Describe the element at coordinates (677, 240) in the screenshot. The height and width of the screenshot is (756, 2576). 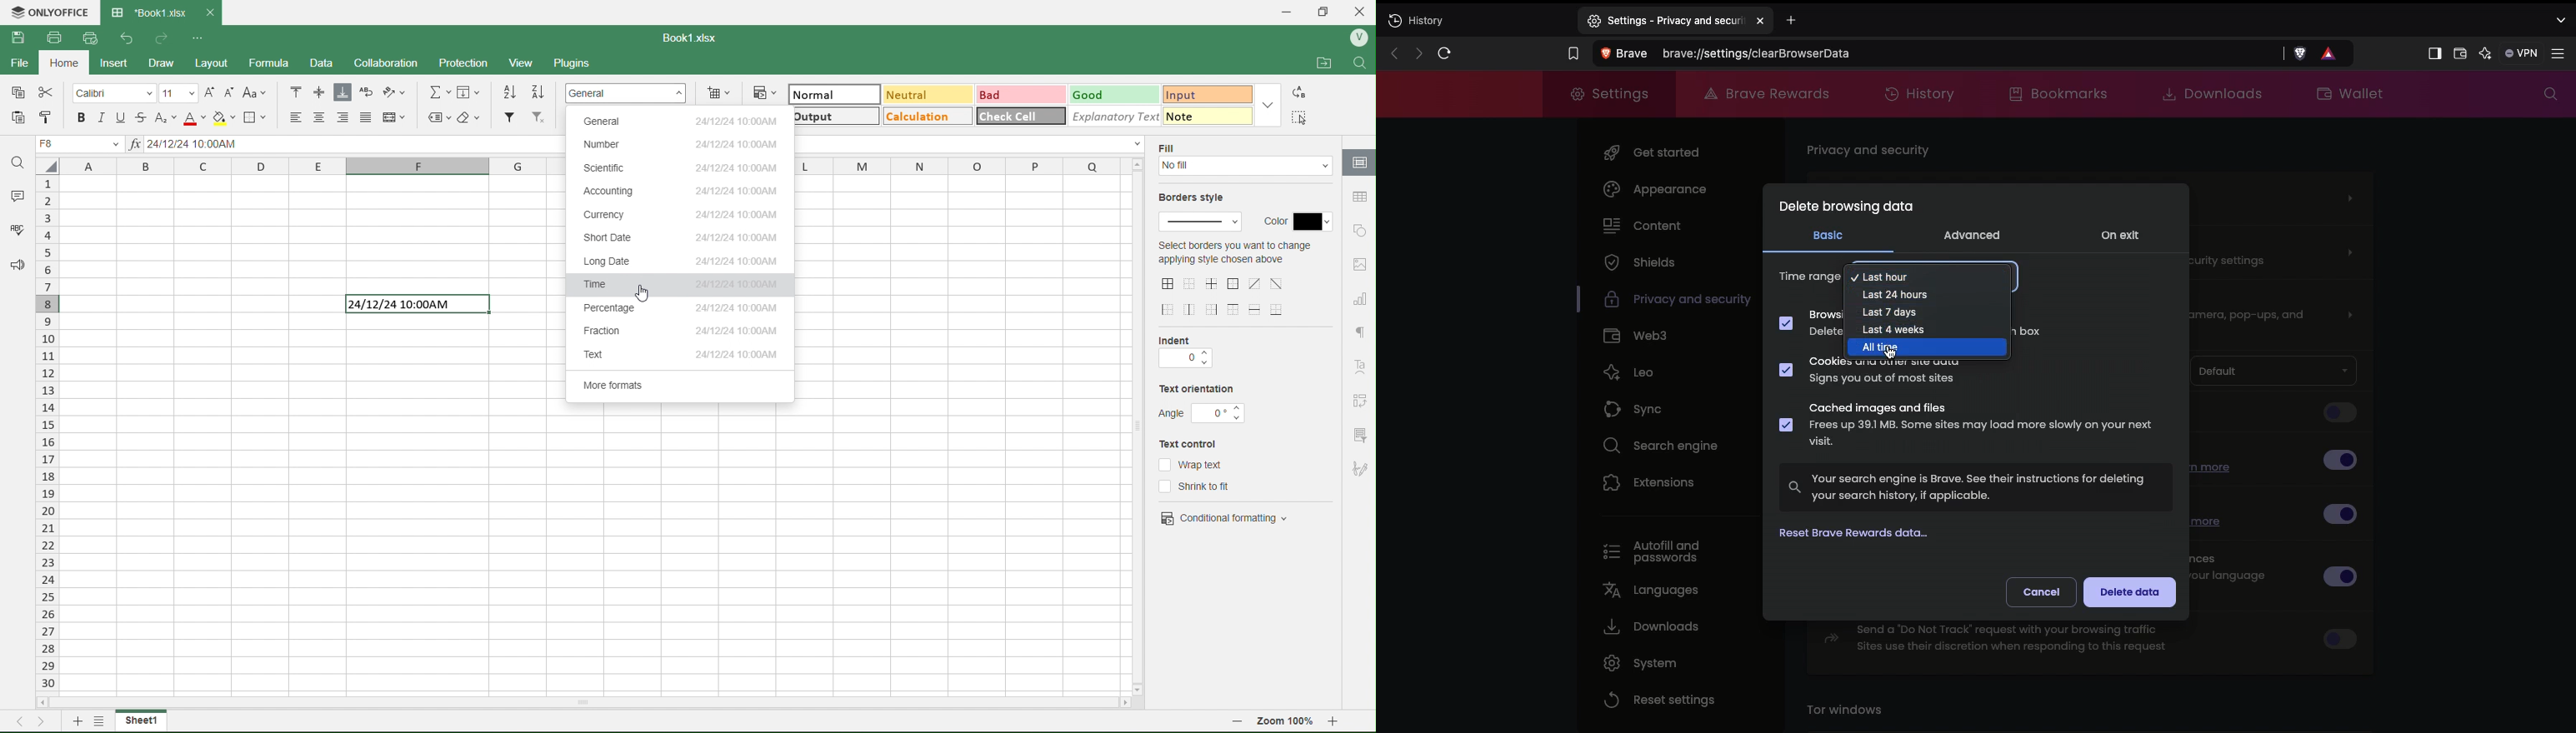
I see `Short Date` at that location.